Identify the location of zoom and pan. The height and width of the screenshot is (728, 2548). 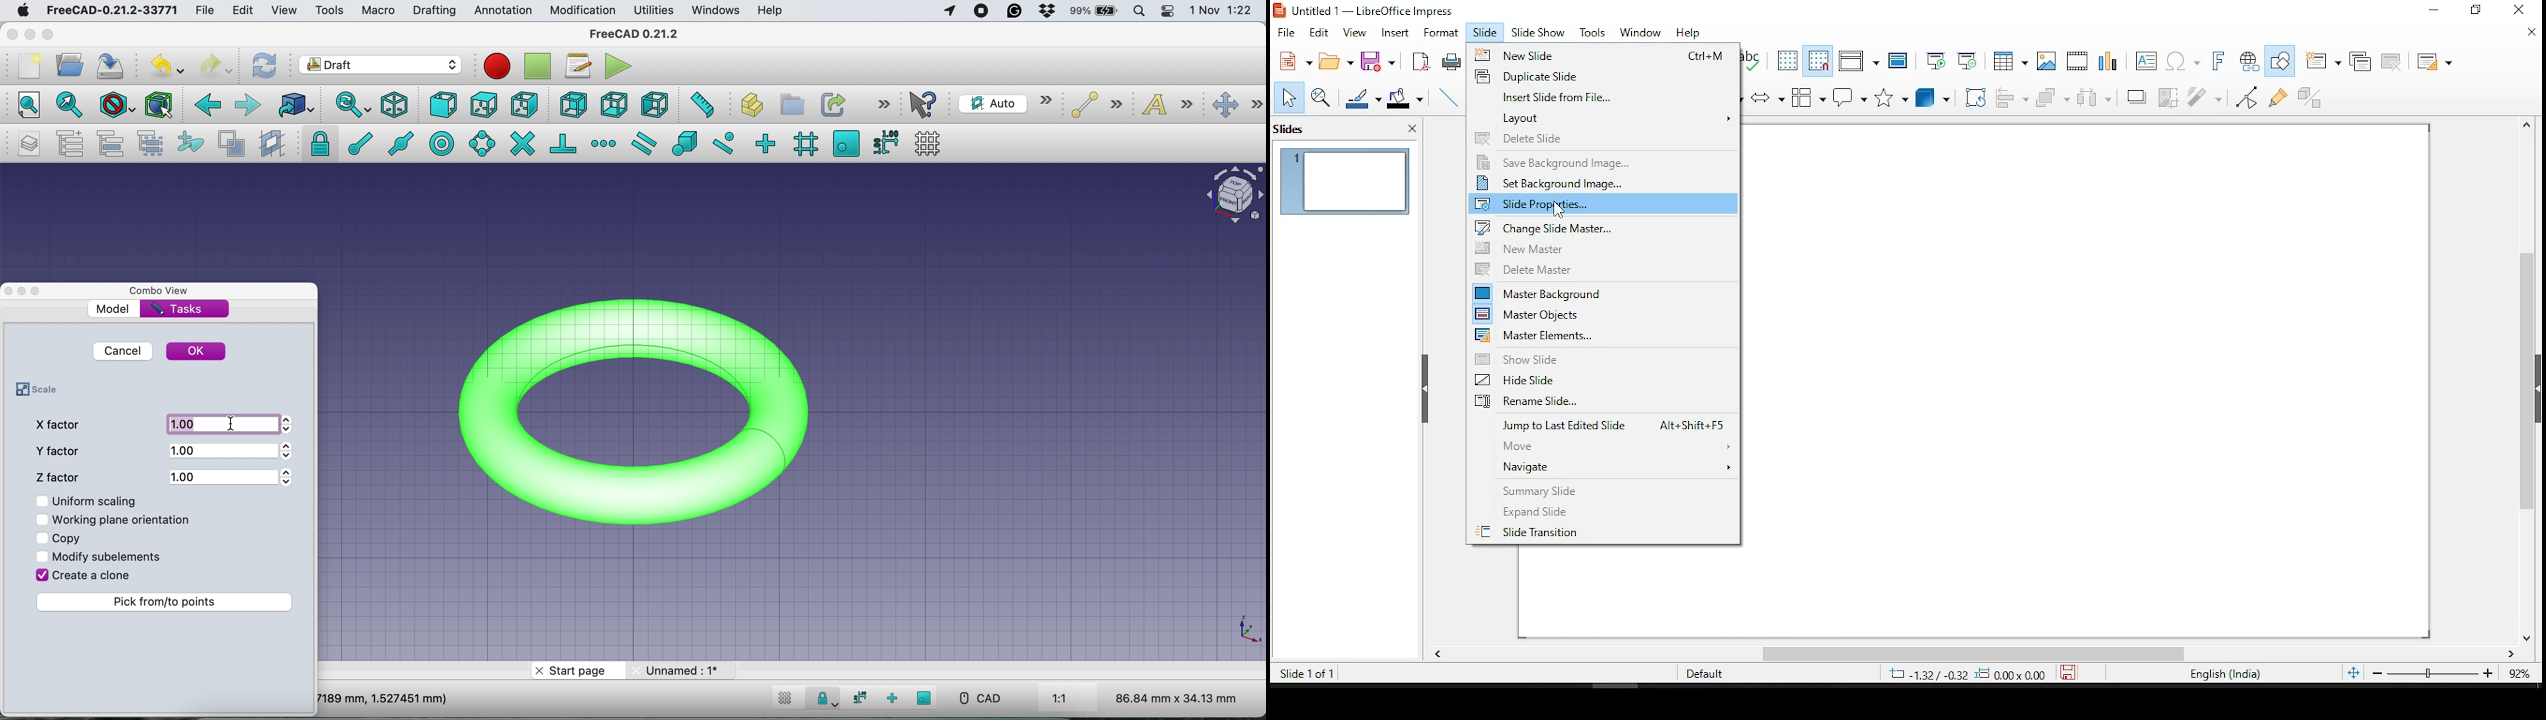
(1324, 98).